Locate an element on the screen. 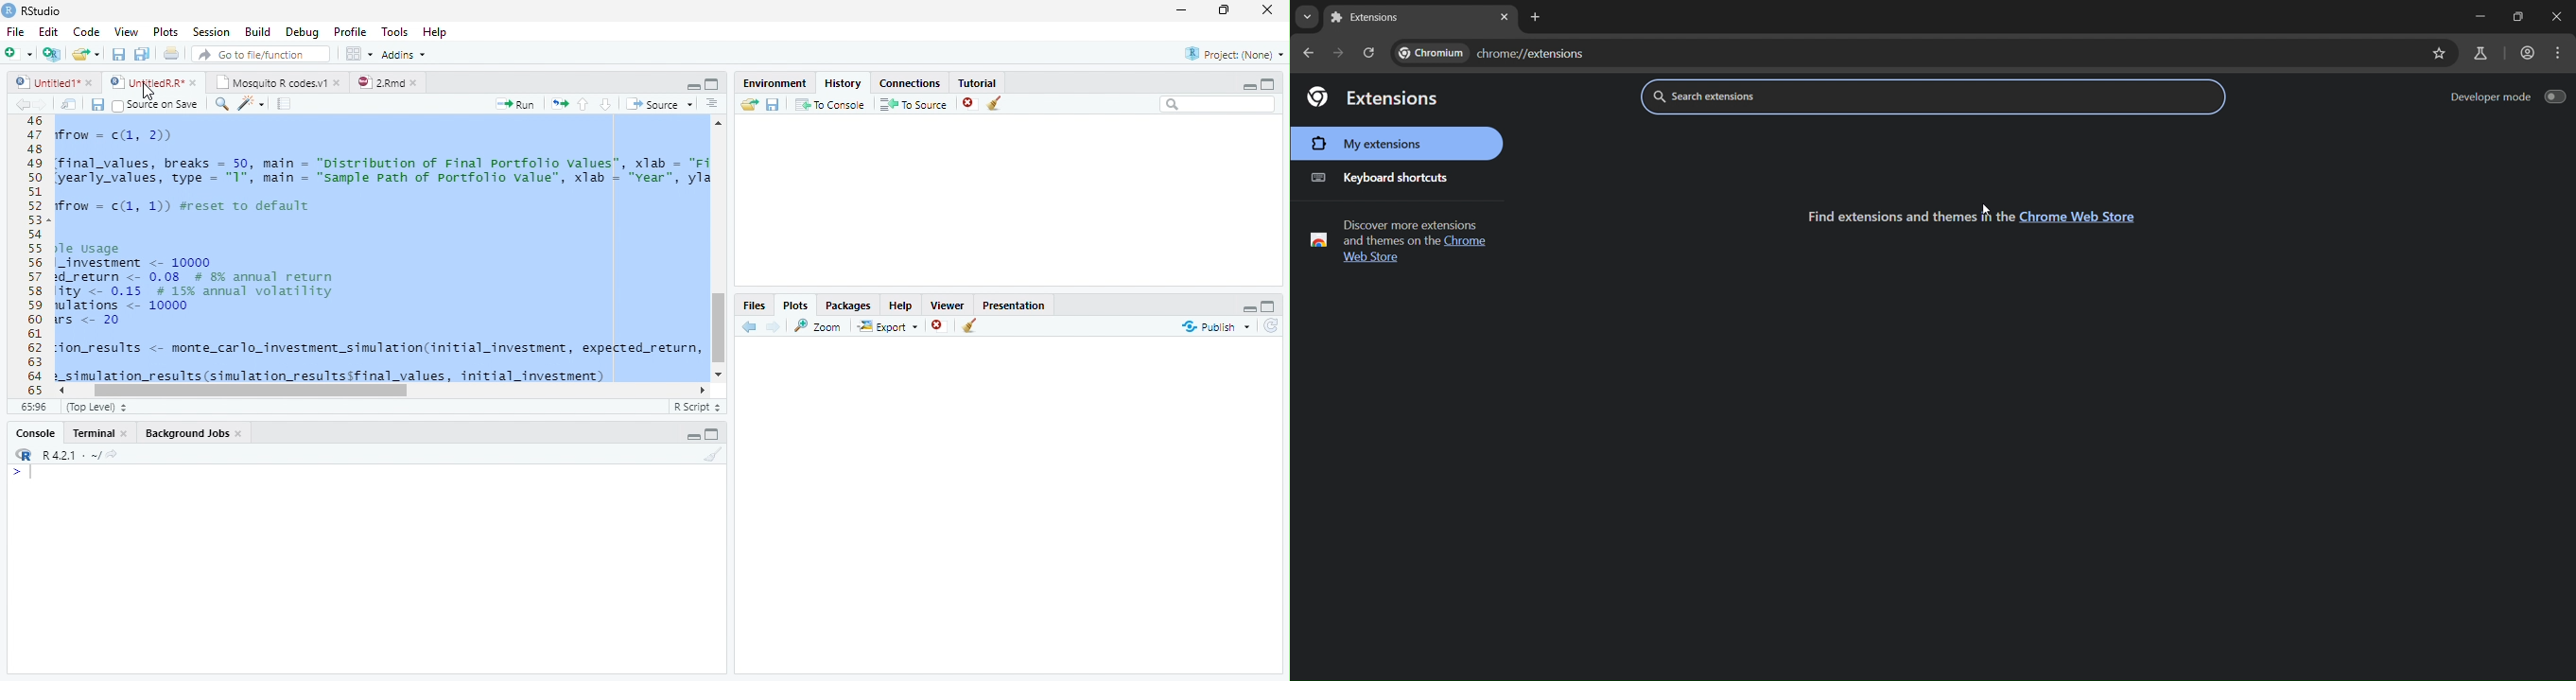  Scroll Right is located at coordinates (703, 389).